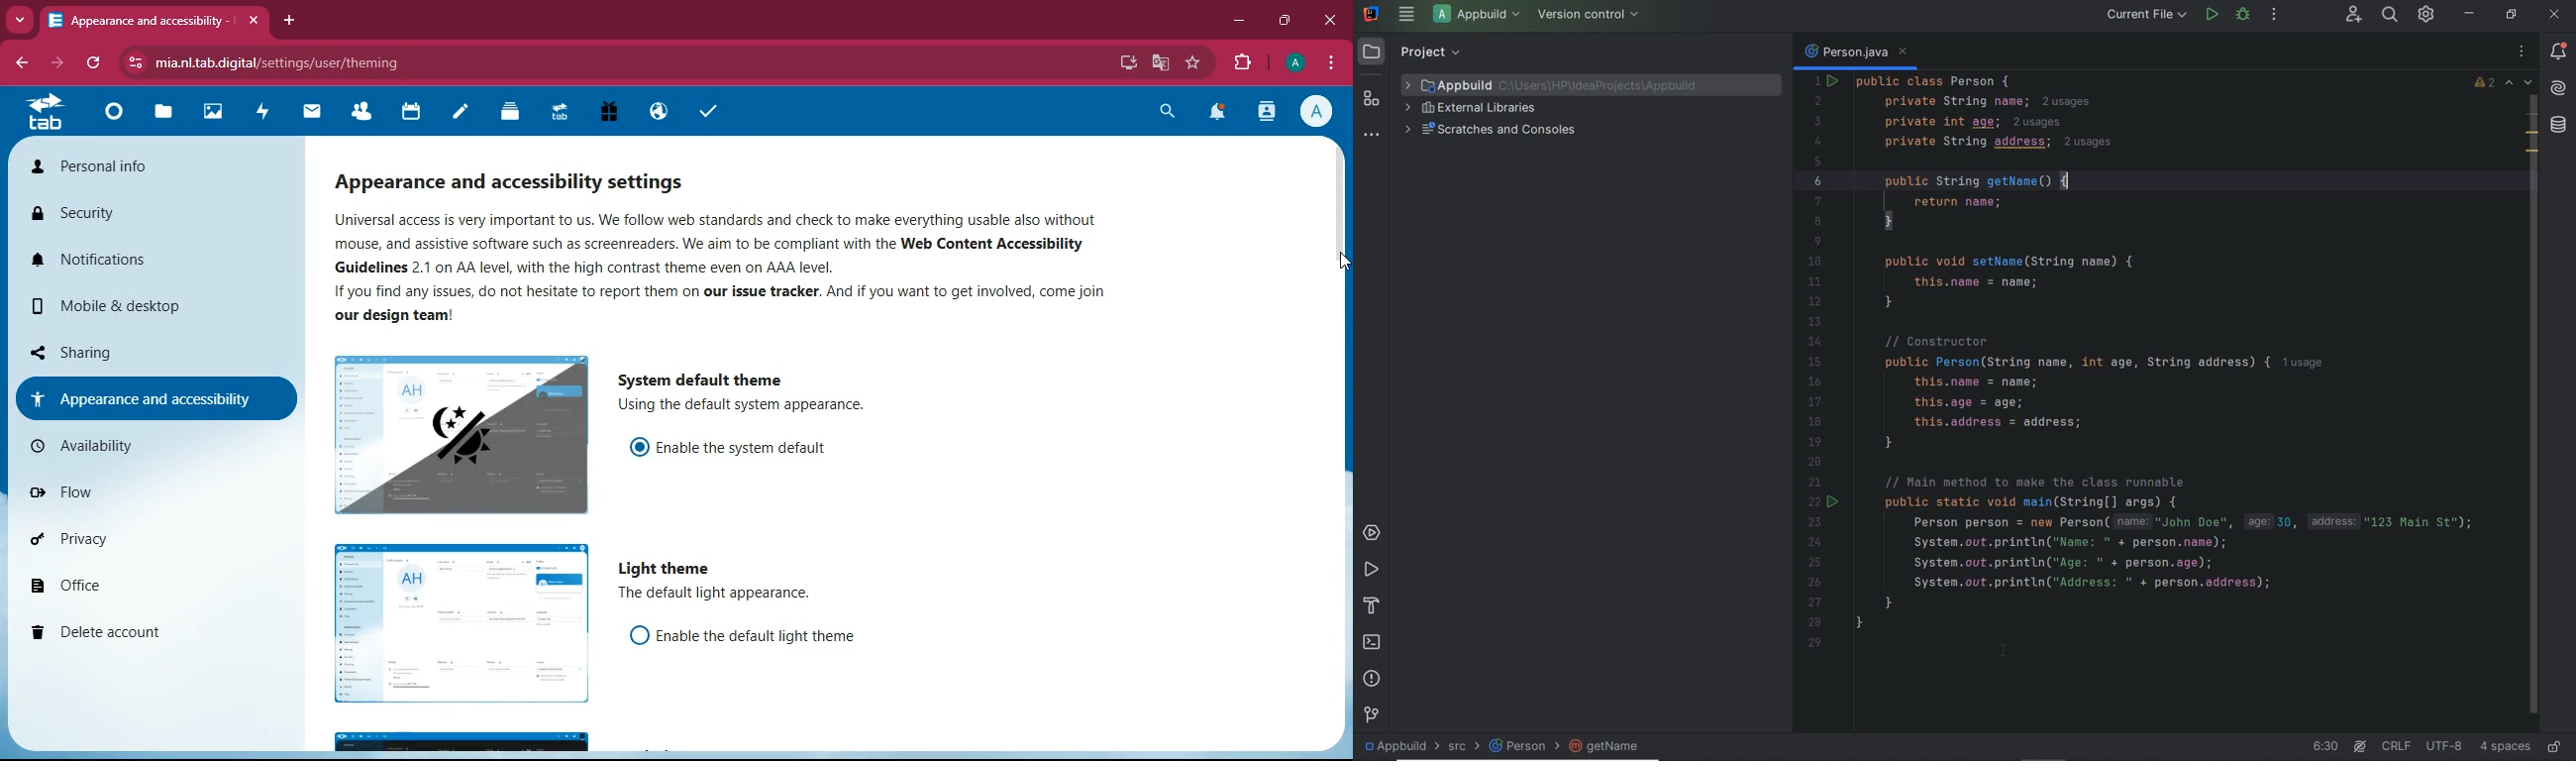 The height and width of the screenshot is (784, 2576). What do you see at coordinates (1335, 210) in the screenshot?
I see `scroll bar` at bounding box center [1335, 210].